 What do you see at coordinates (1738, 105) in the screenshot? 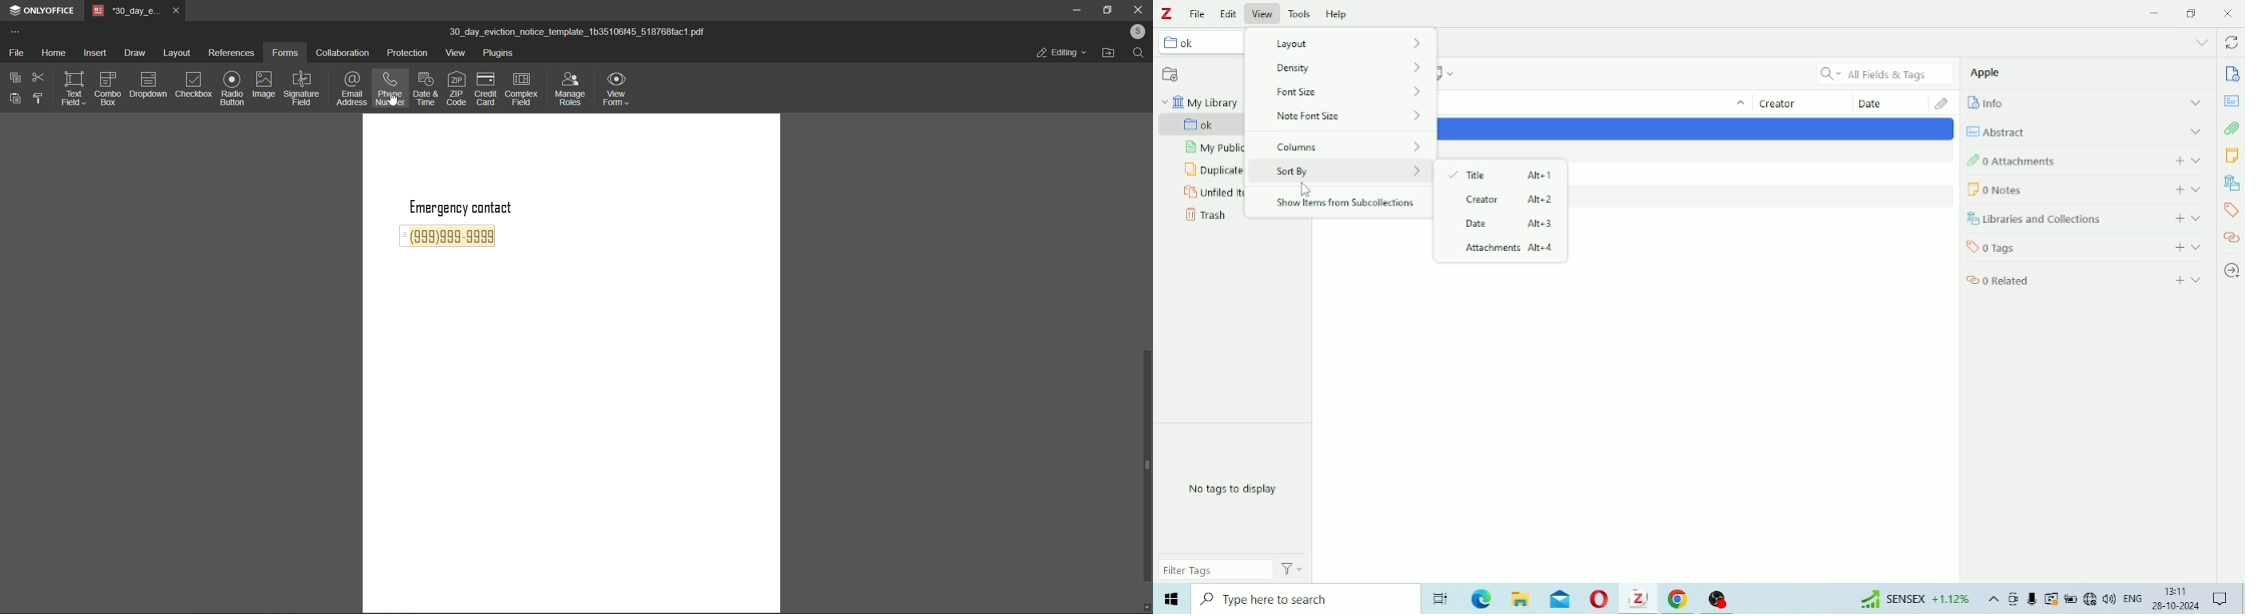
I see `Sort` at bounding box center [1738, 105].